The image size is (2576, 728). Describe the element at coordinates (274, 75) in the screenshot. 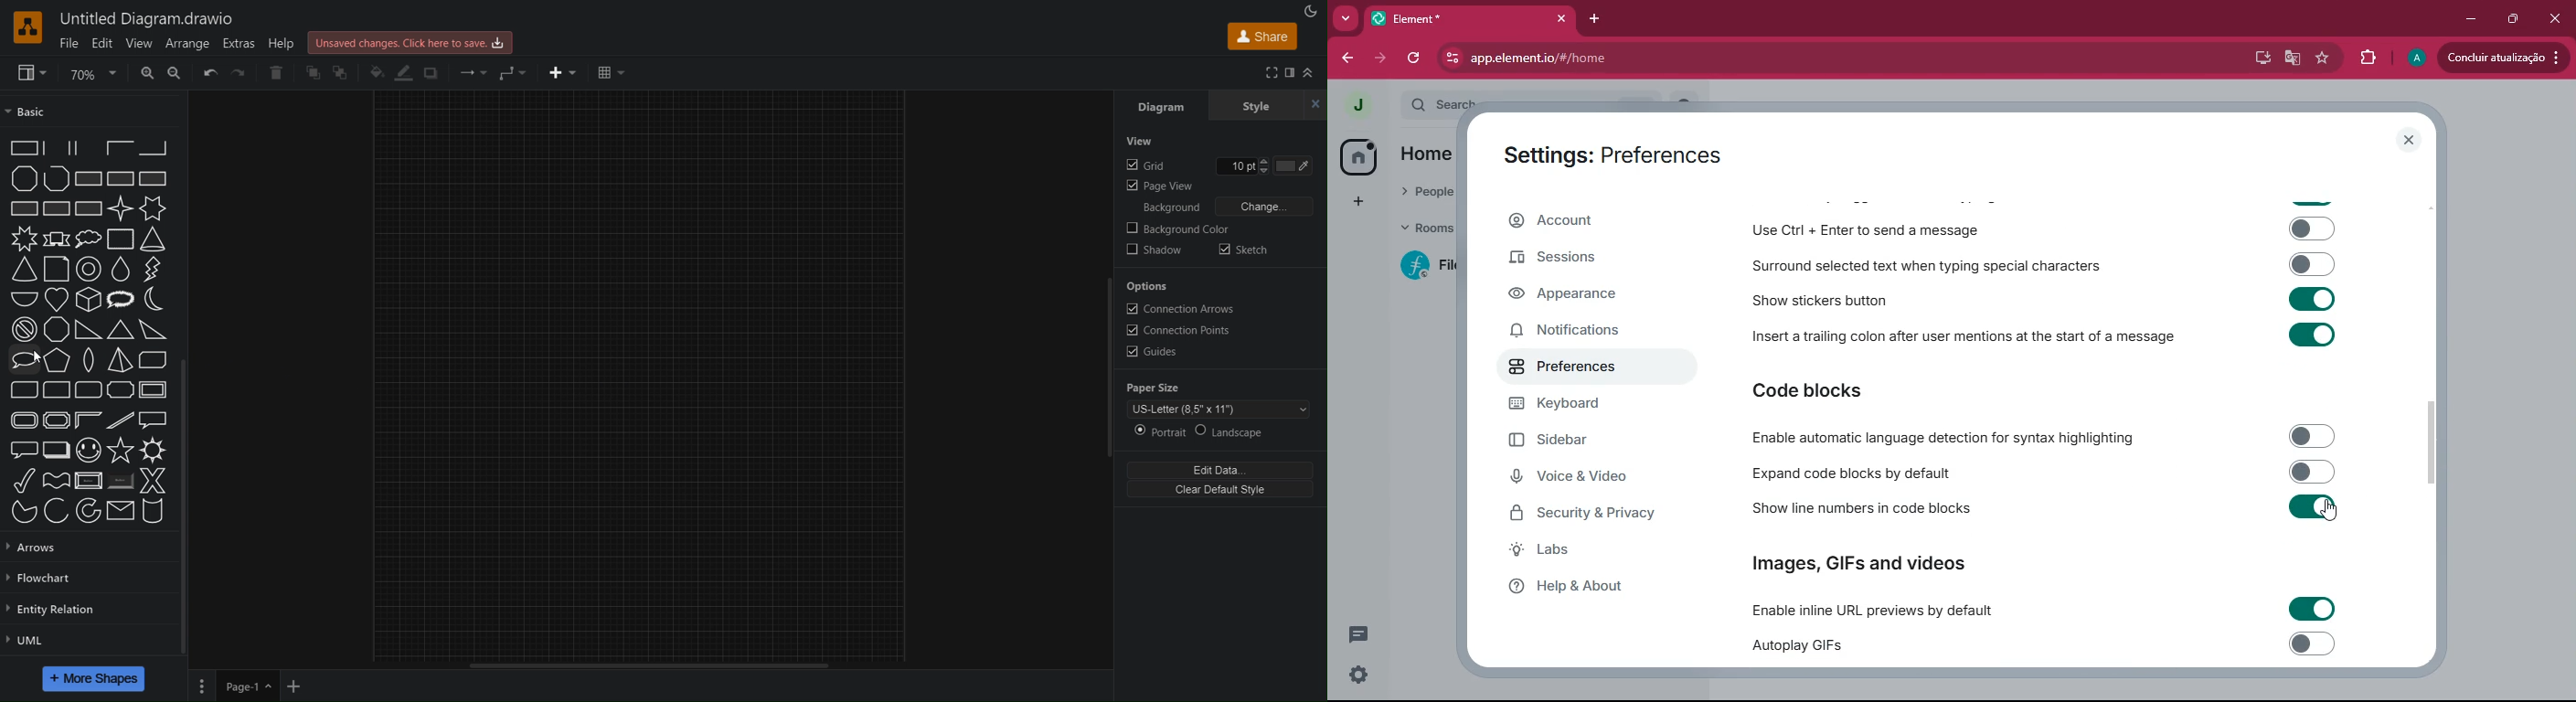

I see `Delete` at that location.